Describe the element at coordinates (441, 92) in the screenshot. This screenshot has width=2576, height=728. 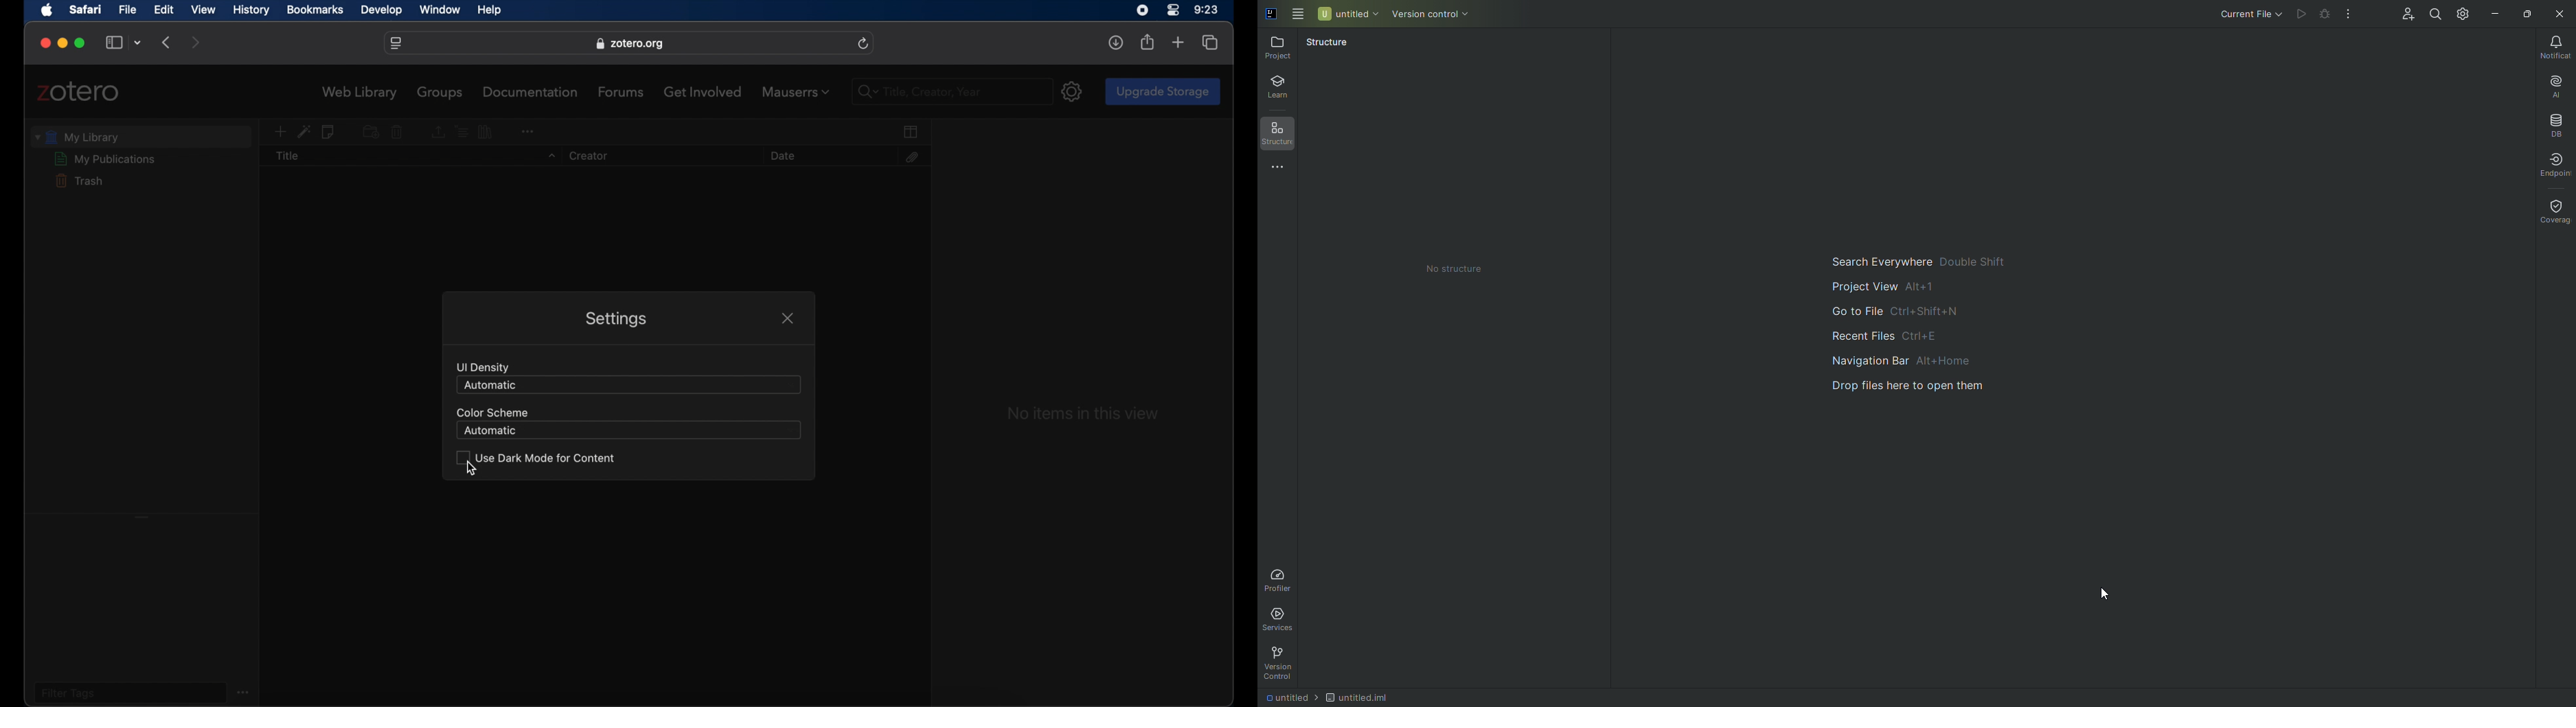
I see `groups` at that location.